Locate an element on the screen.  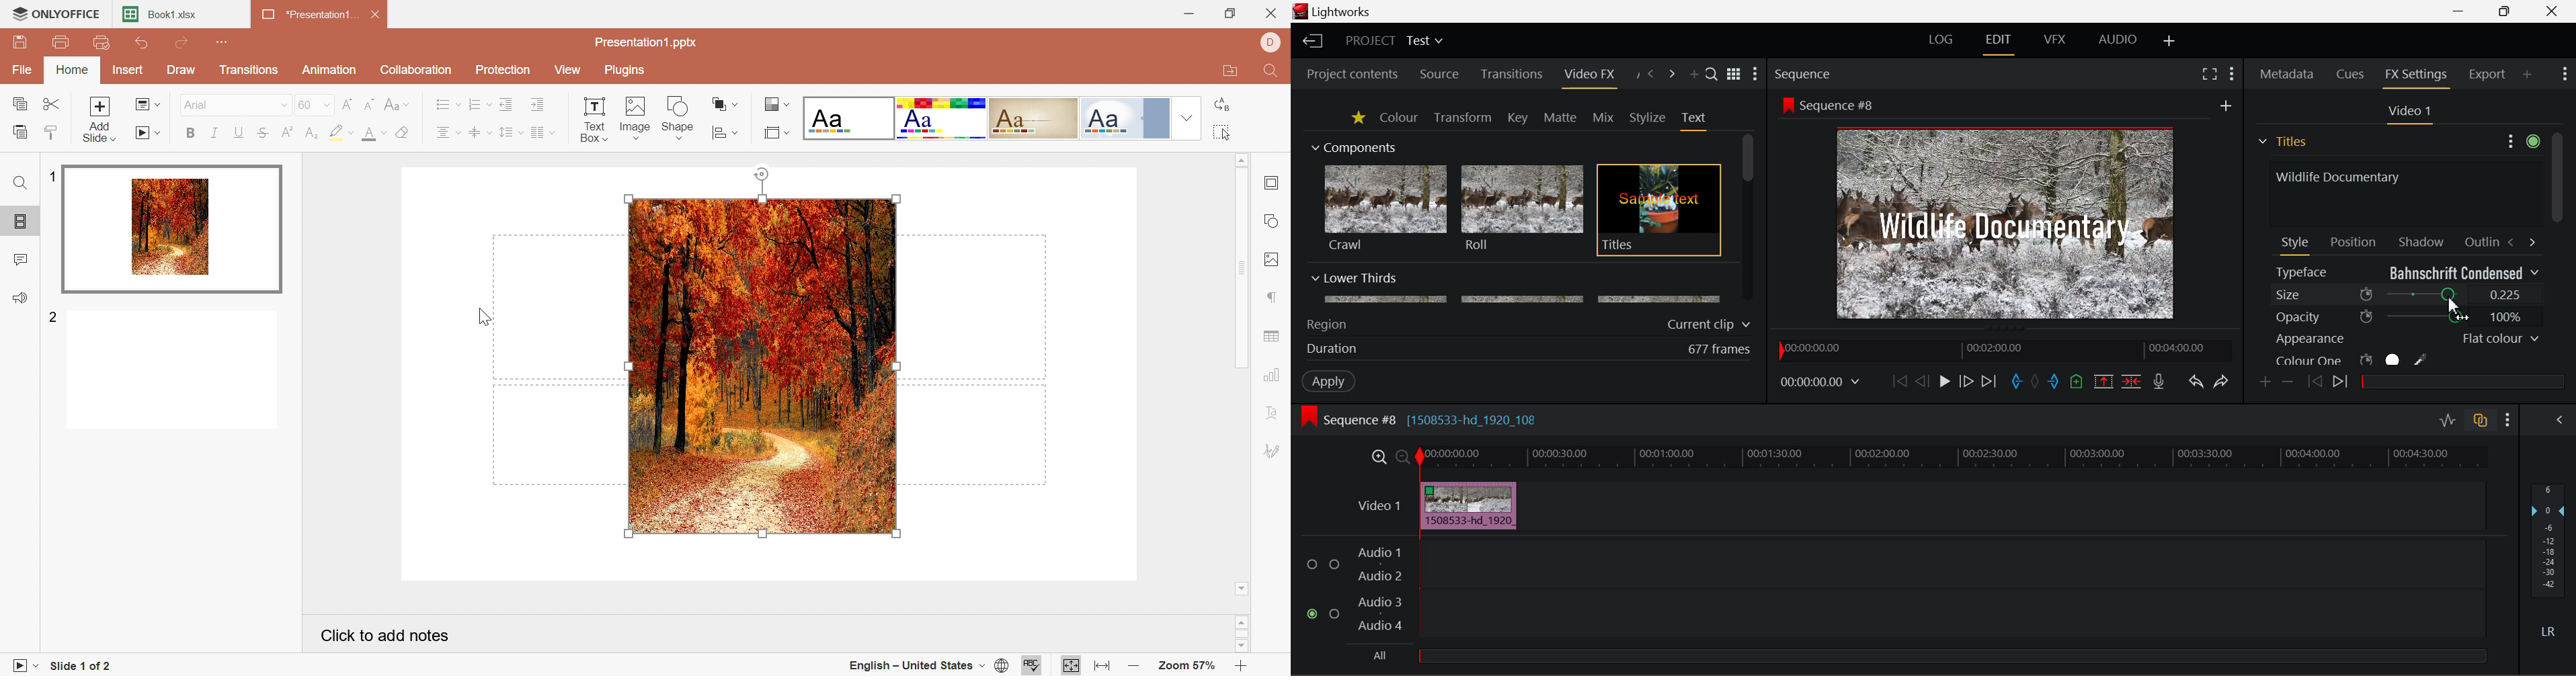
Draw is located at coordinates (184, 70).